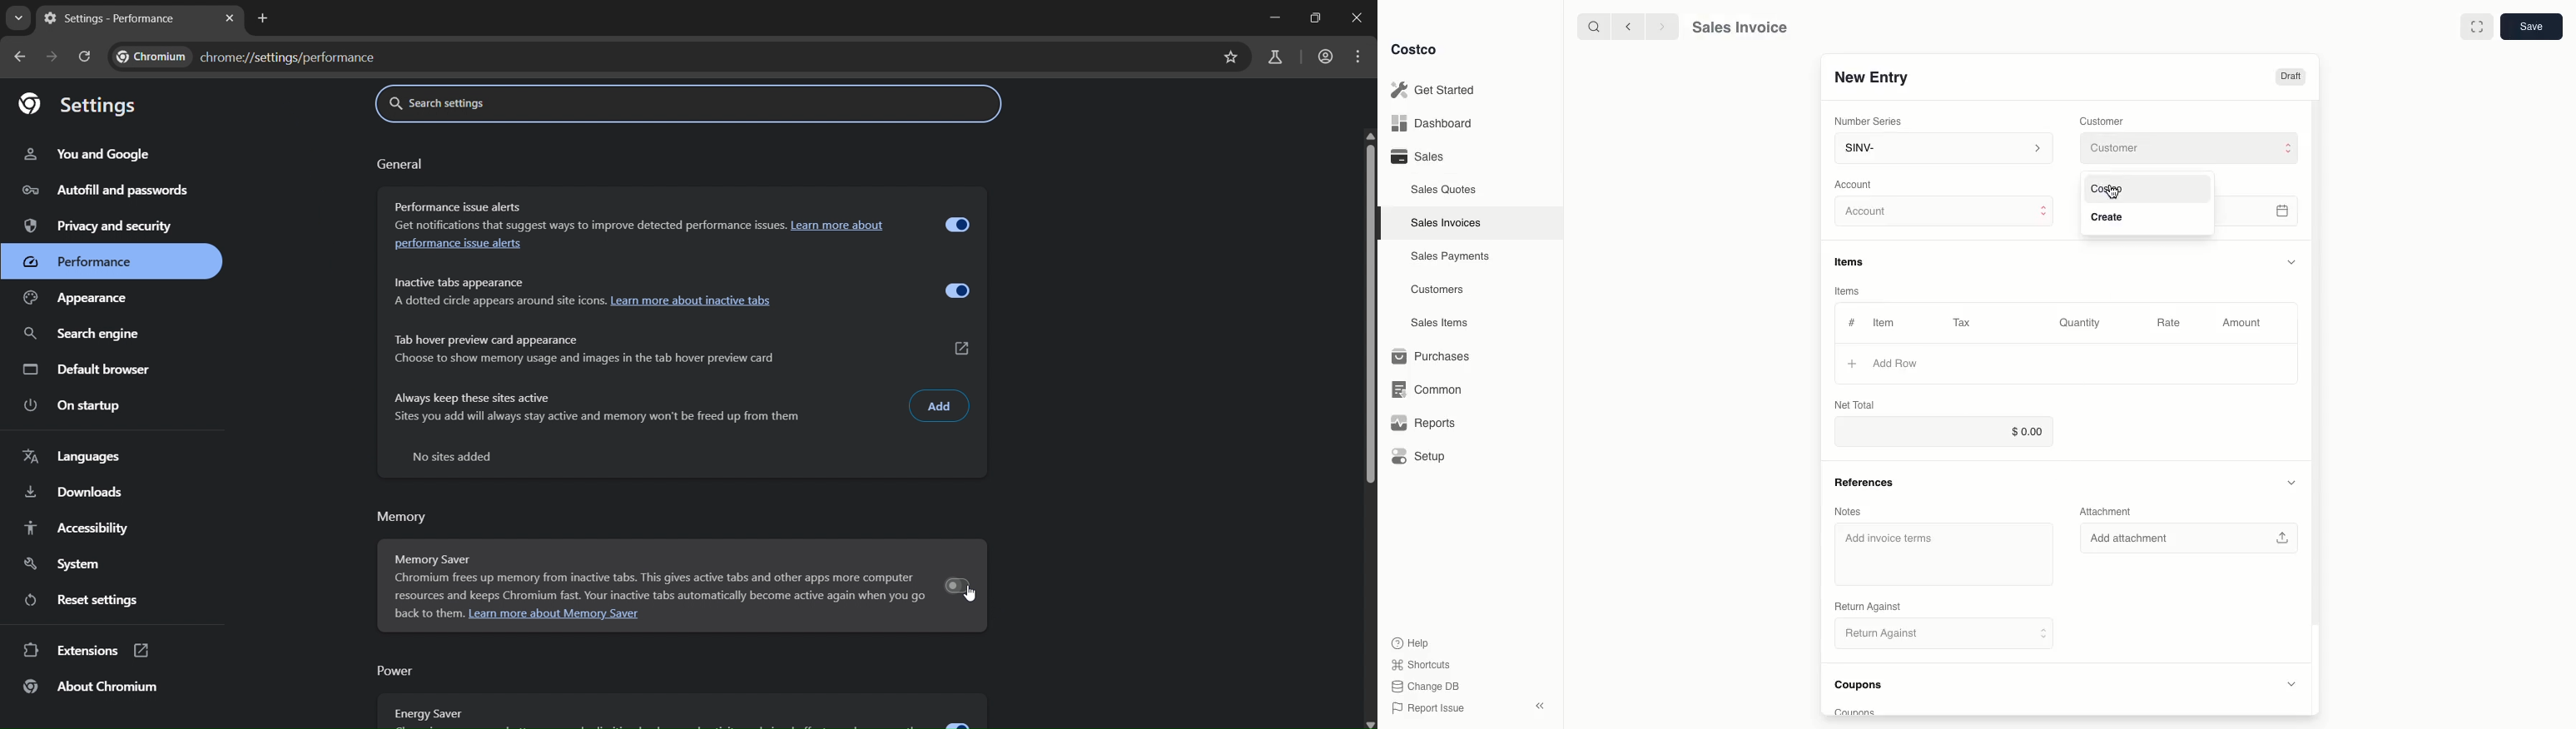  What do you see at coordinates (2111, 512) in the screenshot?
I see `Attachment` at bounding box center [2111, 512].